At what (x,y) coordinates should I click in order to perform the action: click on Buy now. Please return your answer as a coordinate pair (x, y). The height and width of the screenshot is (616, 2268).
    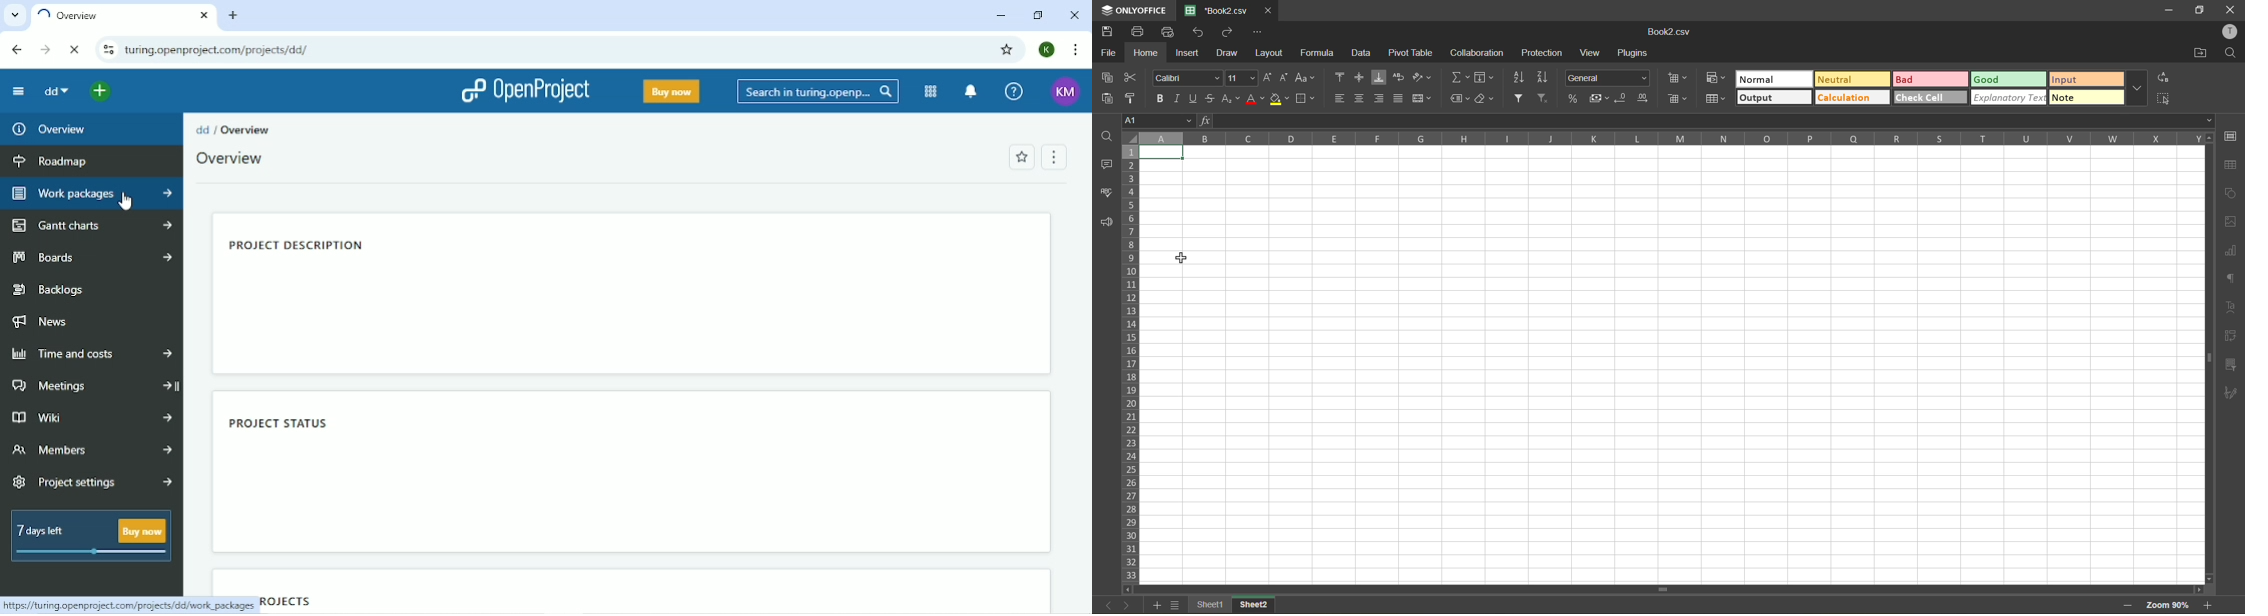
    Looking at the image, I should click on (670, 91).